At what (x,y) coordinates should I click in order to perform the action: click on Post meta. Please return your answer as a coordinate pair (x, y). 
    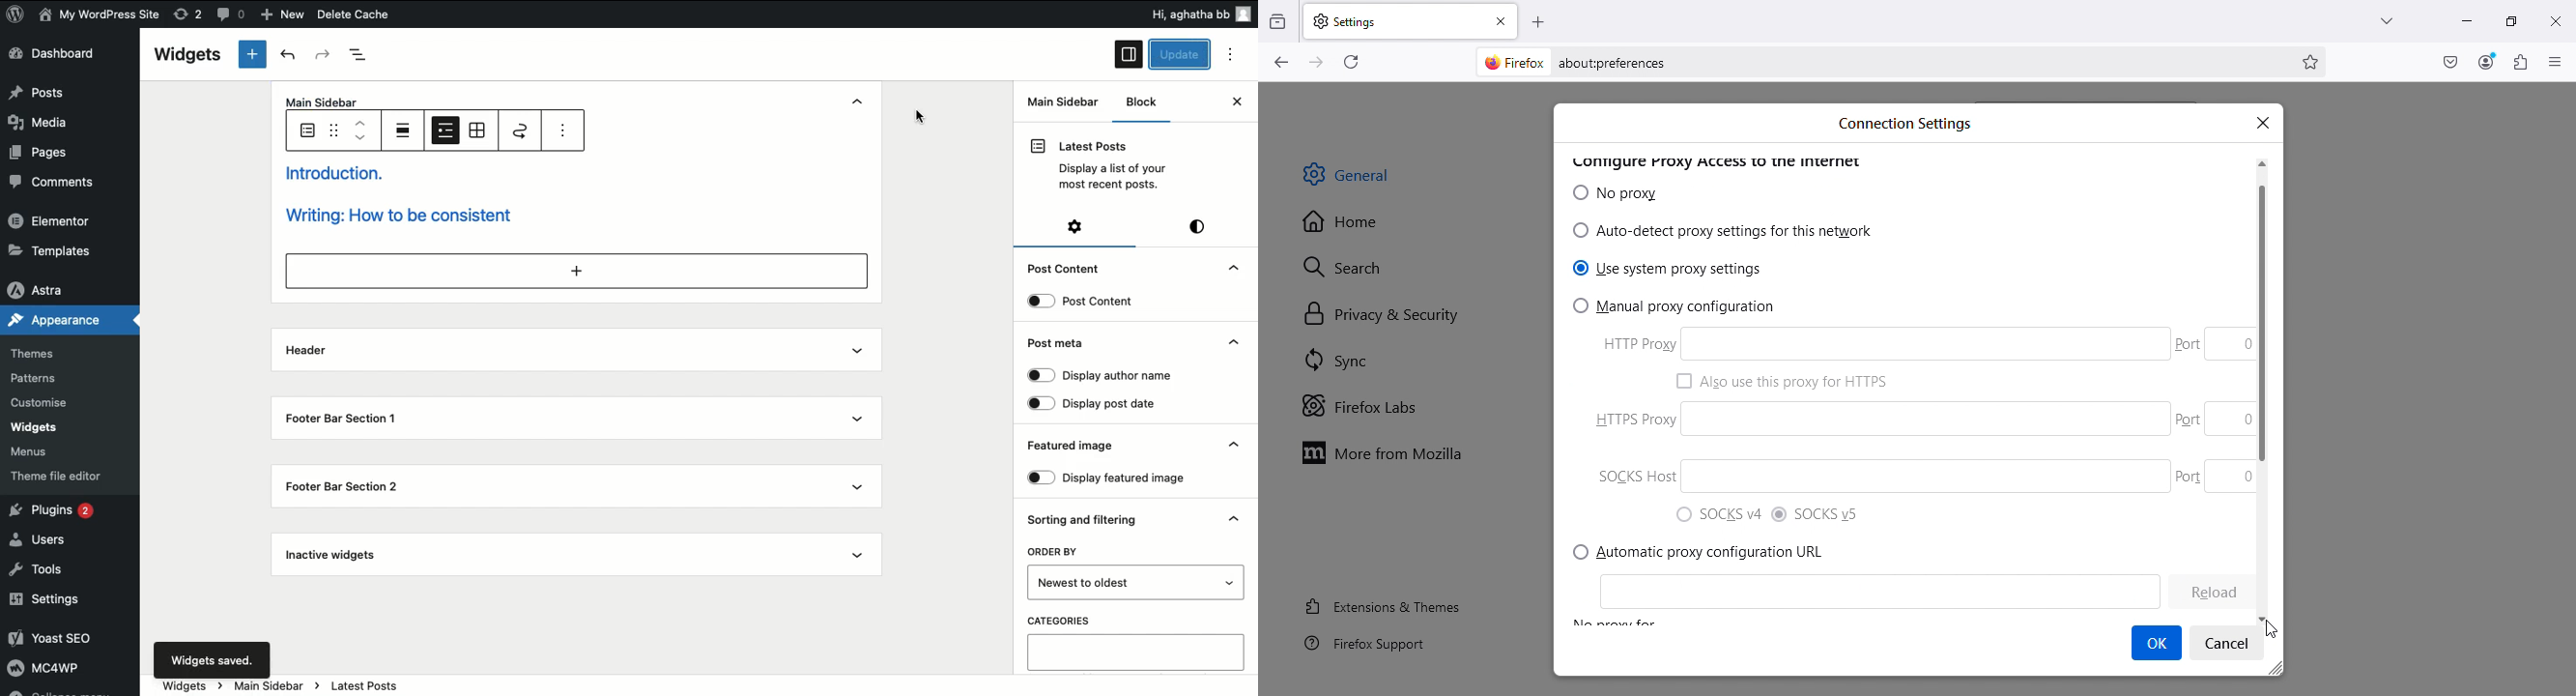
    Looking at the image, I should click on (1067, 345).